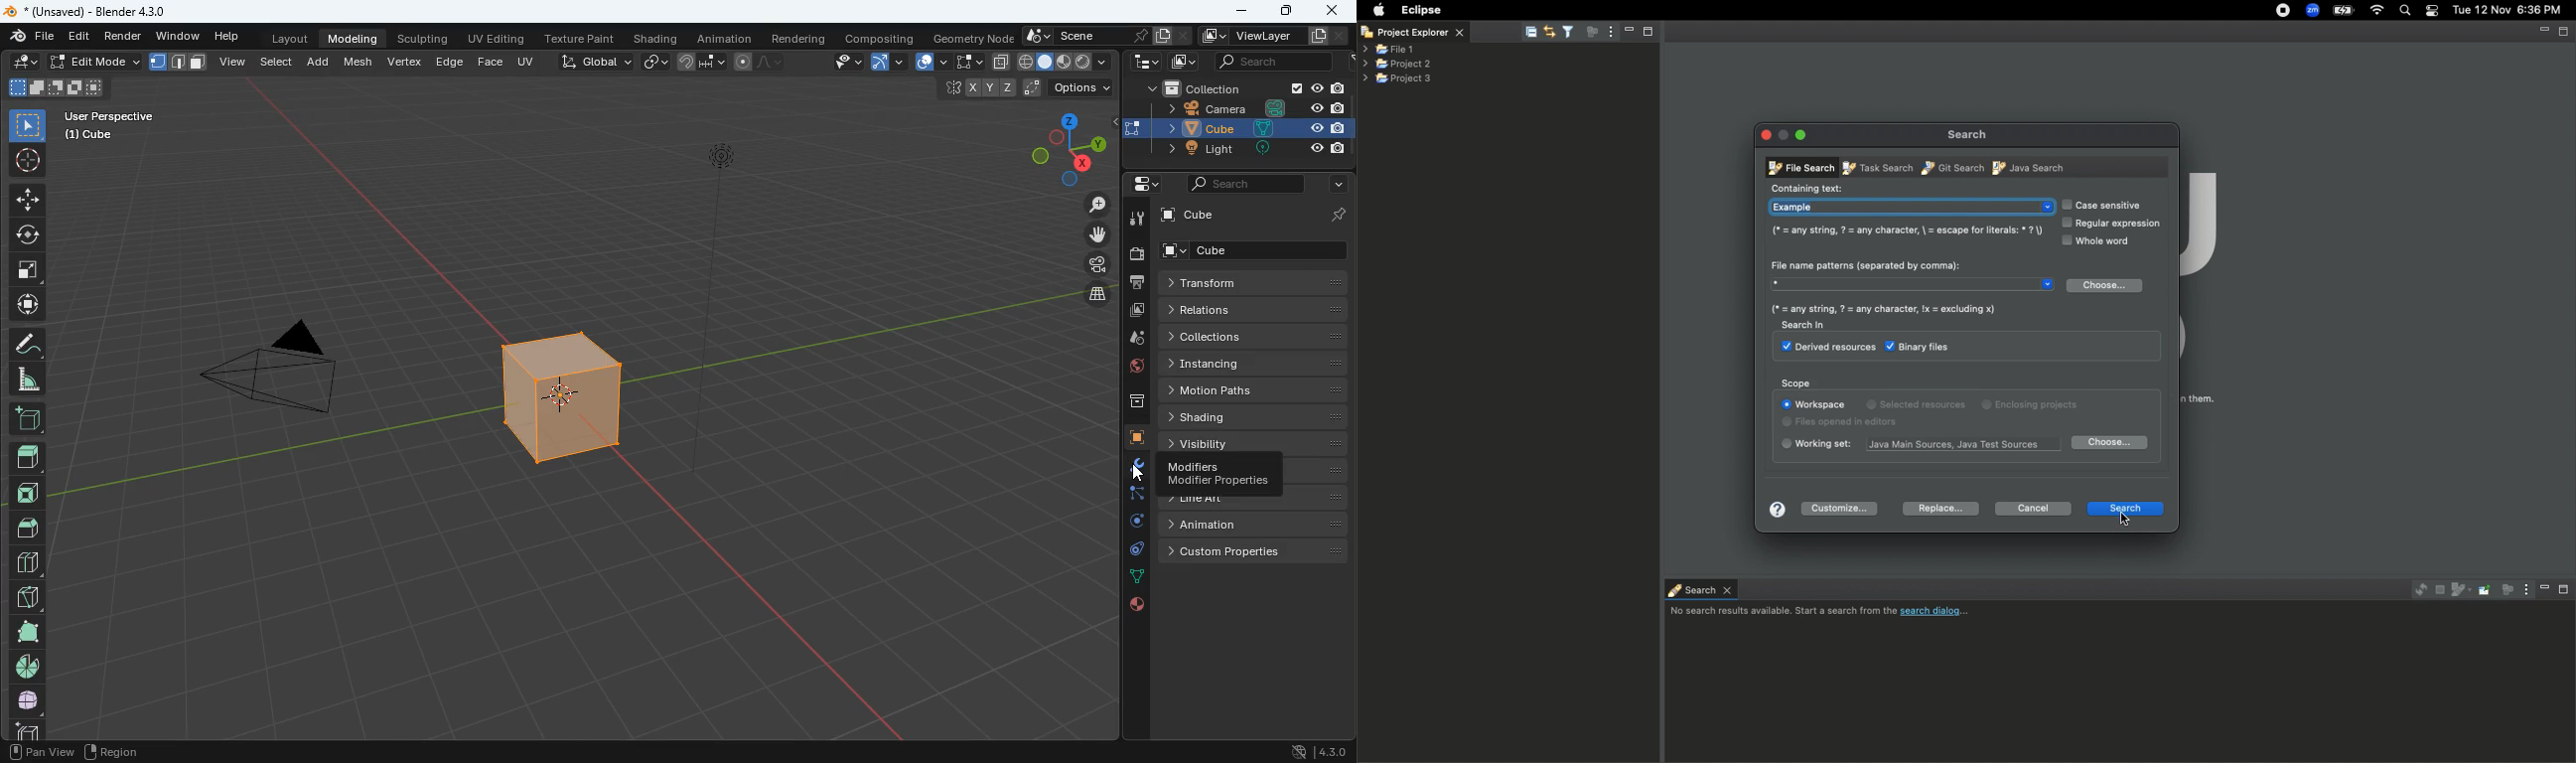  Describe the element at coordinates (1847, 422) in the screenshot. I see `Files opened in editors` at that location.